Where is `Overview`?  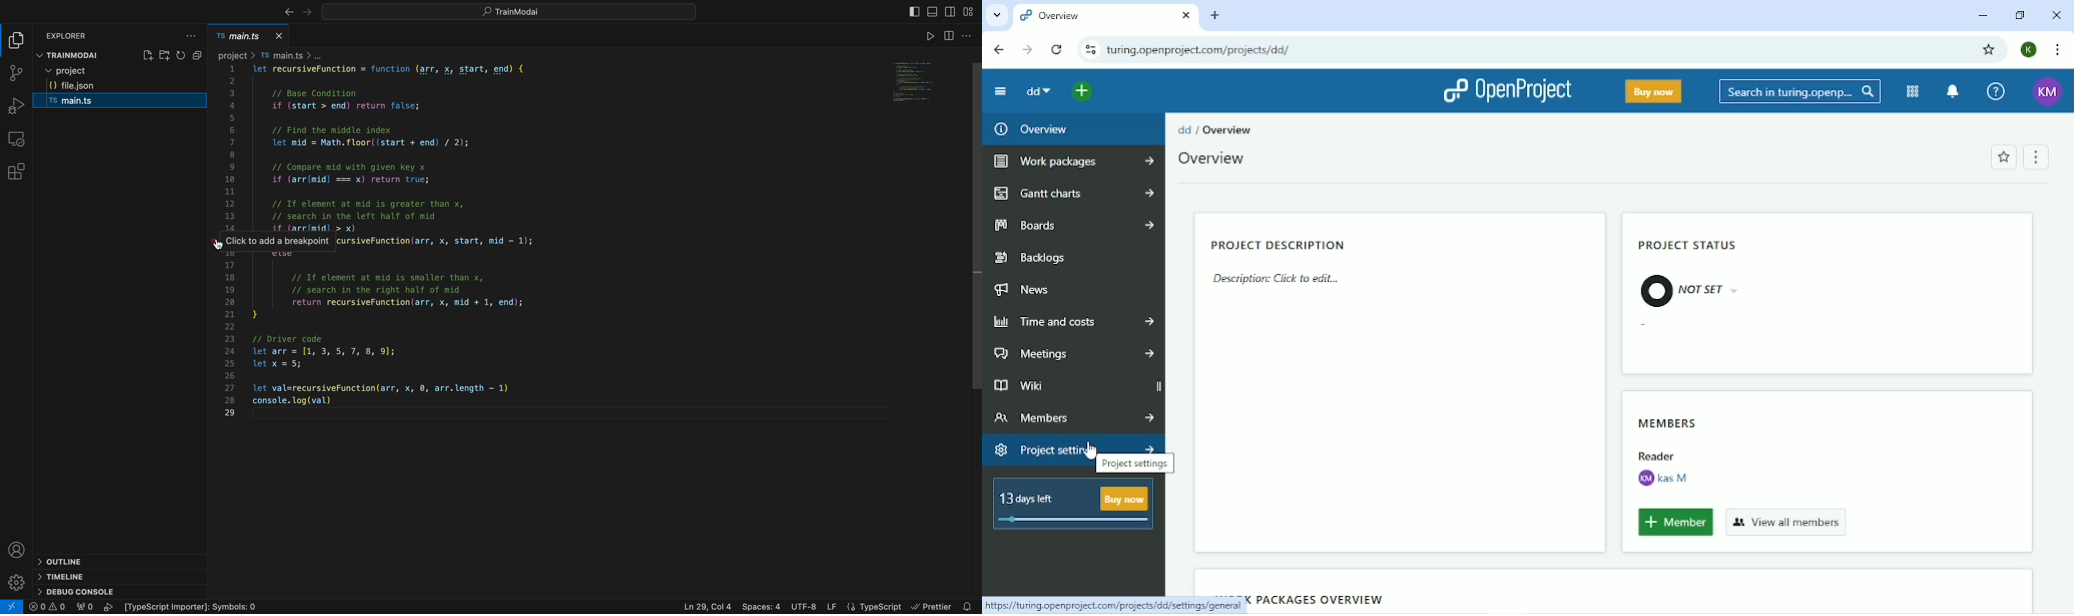 Overview is located at coordinates (1031, 130).